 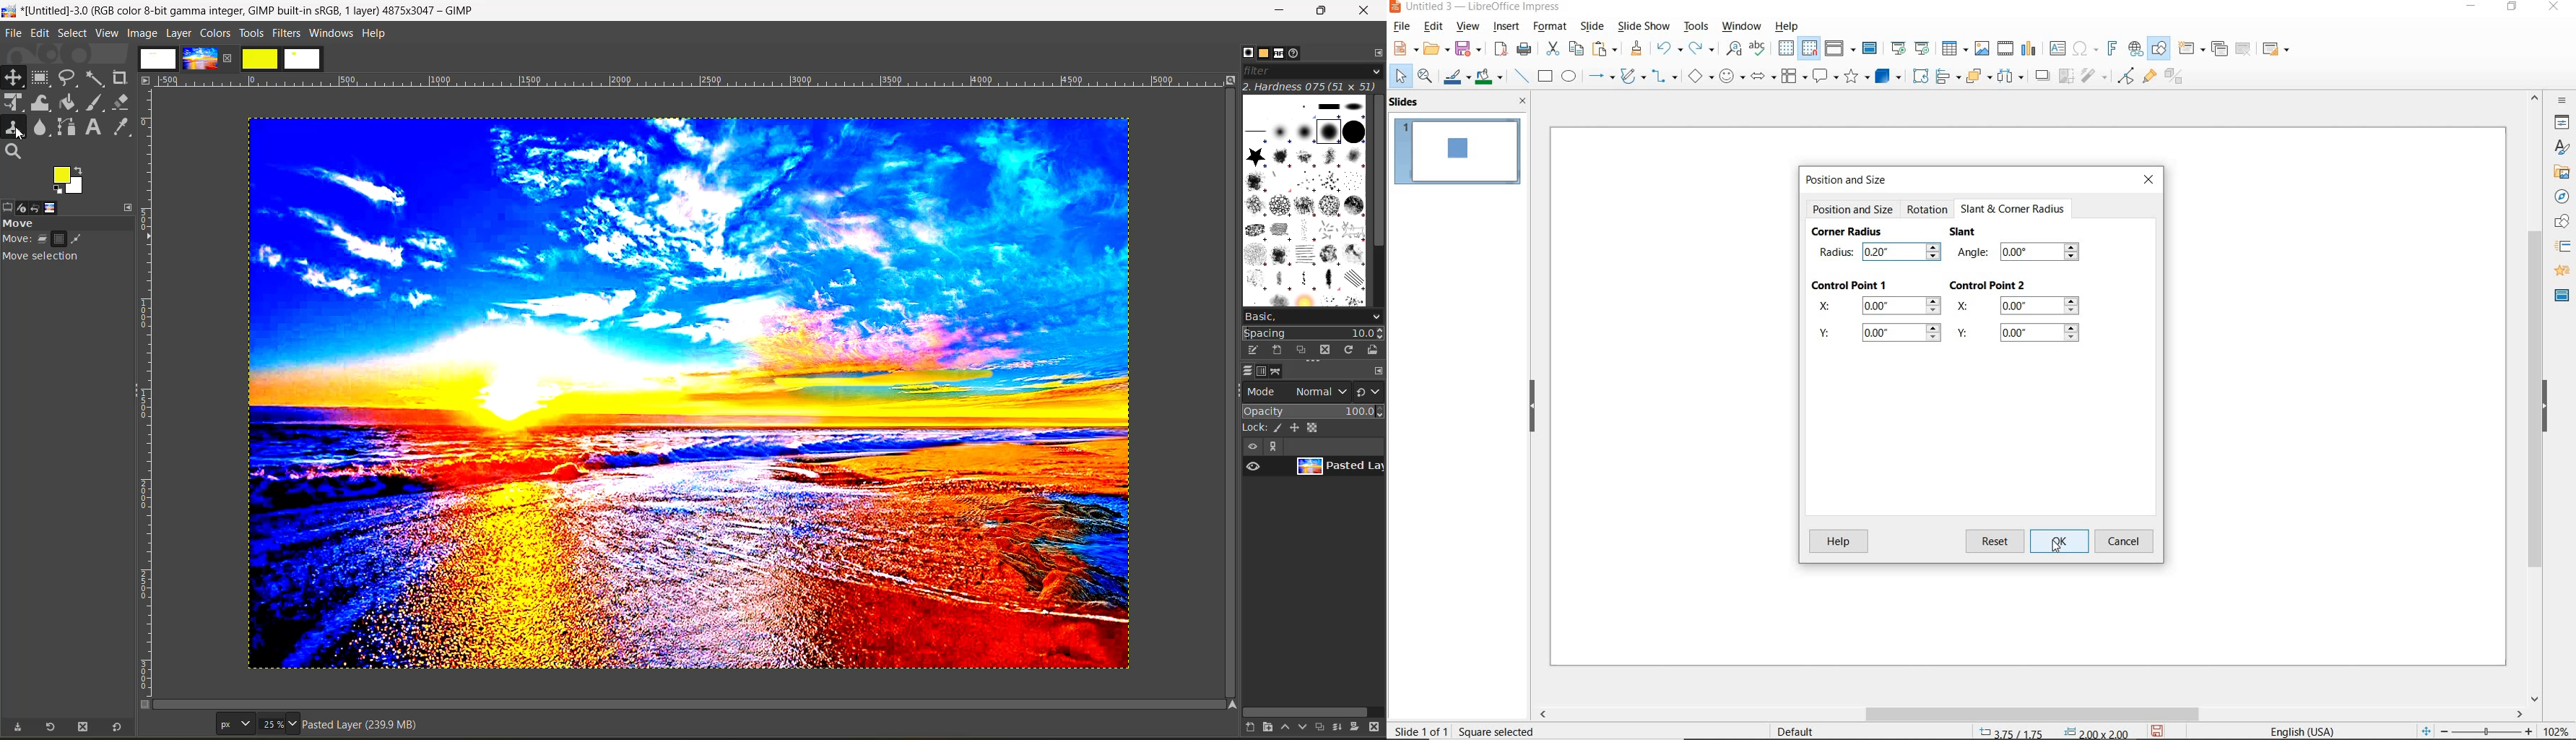 What do you see at coordinates (2562, 148) in the screenshot?
I see `styles` at bounding box center [2562, 148].